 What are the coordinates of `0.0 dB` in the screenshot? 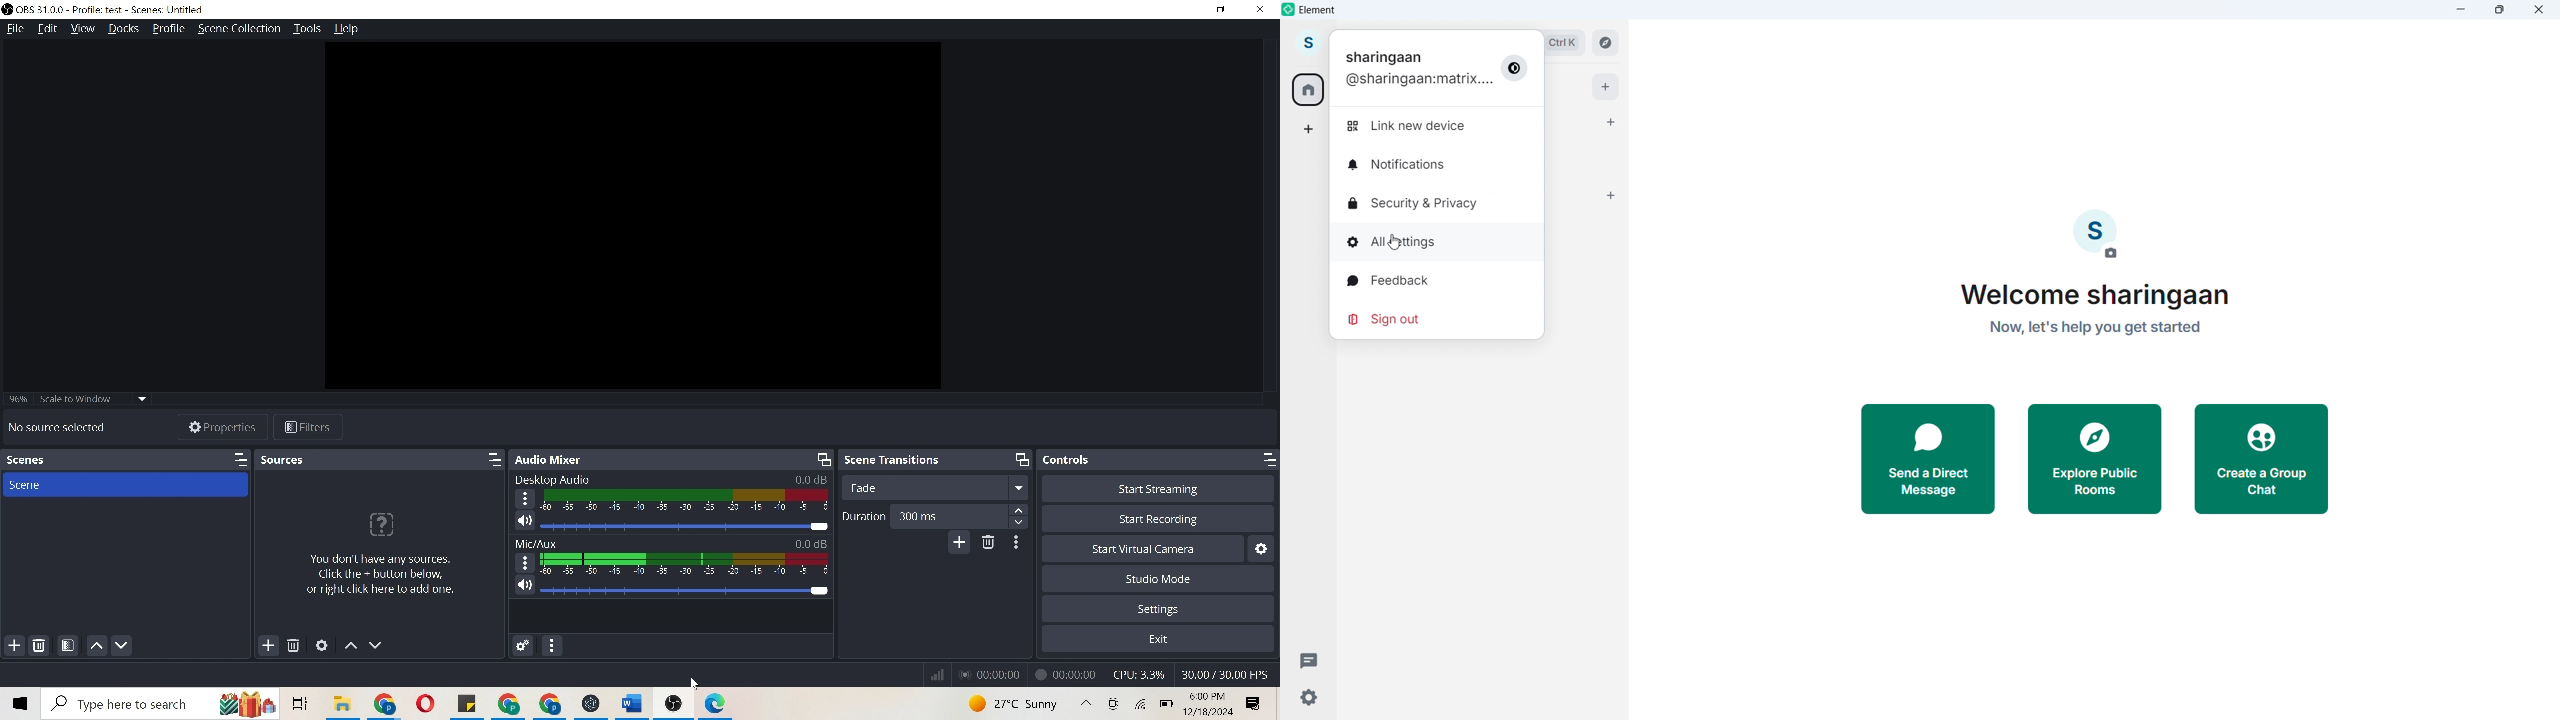 It's located at (809, 478).